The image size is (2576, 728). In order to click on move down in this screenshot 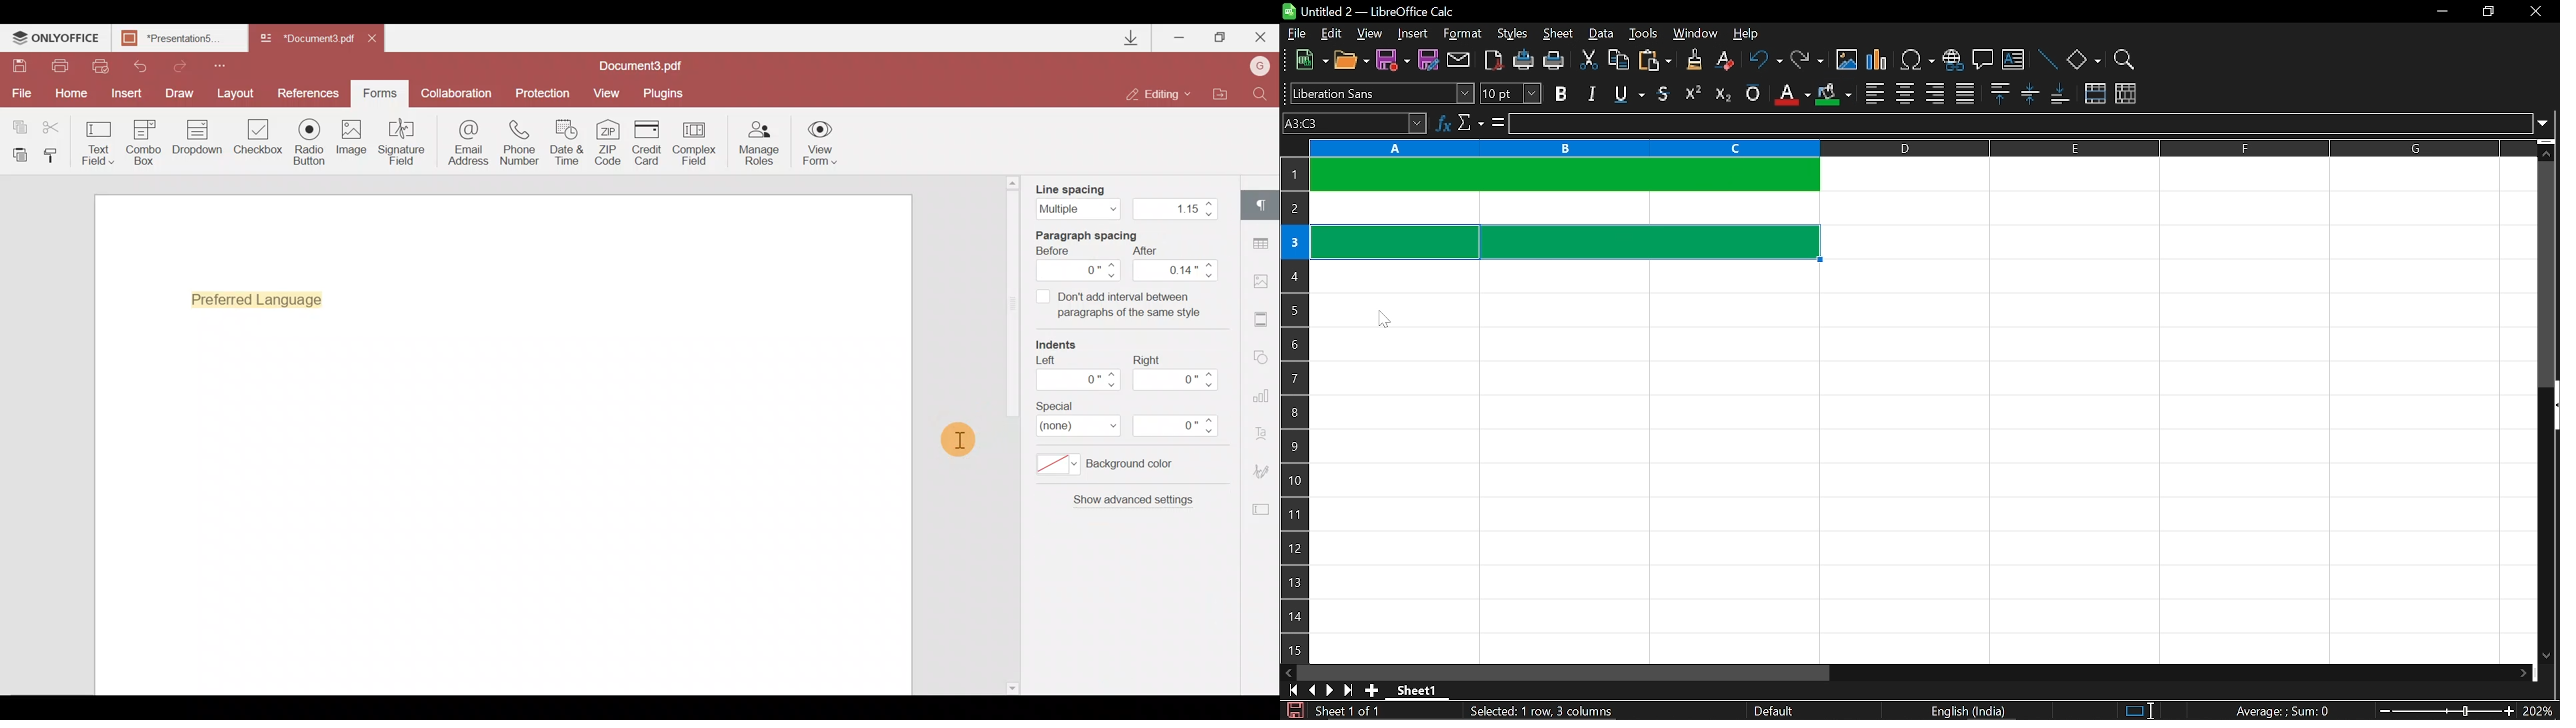, I will do `click(2550, 657)`.